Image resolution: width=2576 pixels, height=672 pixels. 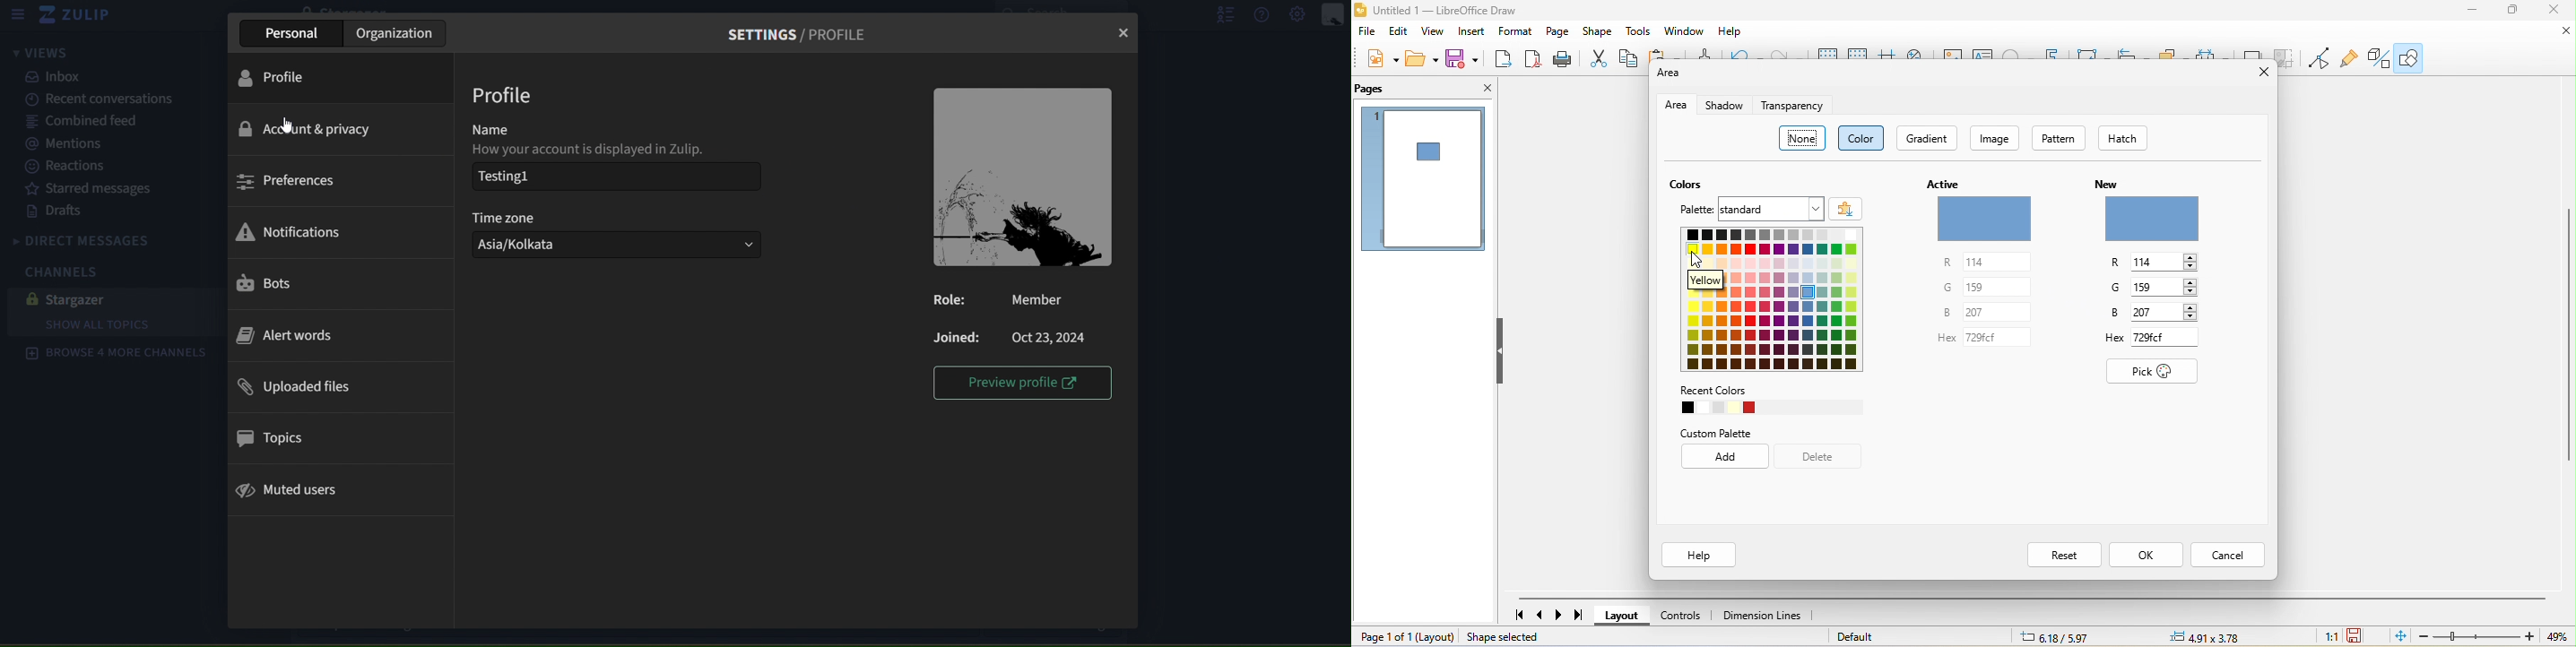 I want to click on view, so click(x=1431, y=33).